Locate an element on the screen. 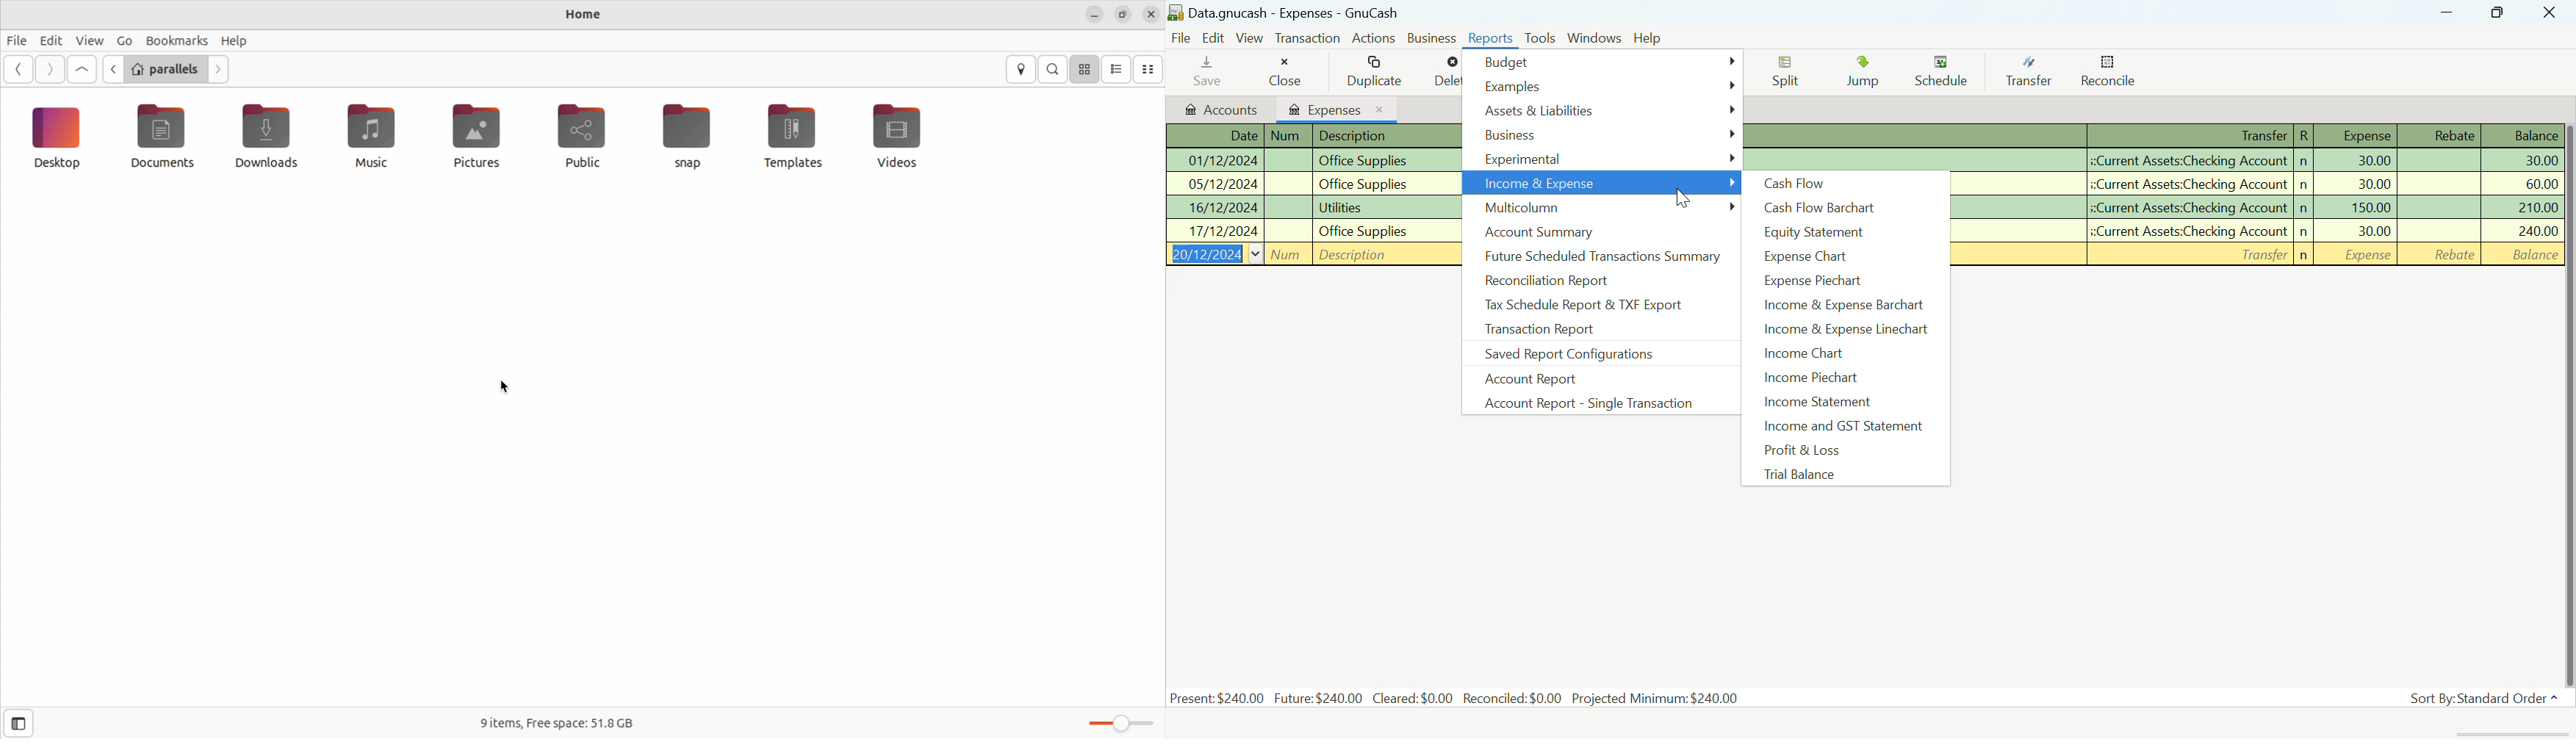  Trial Balance is located at coordinates (1843, 475).